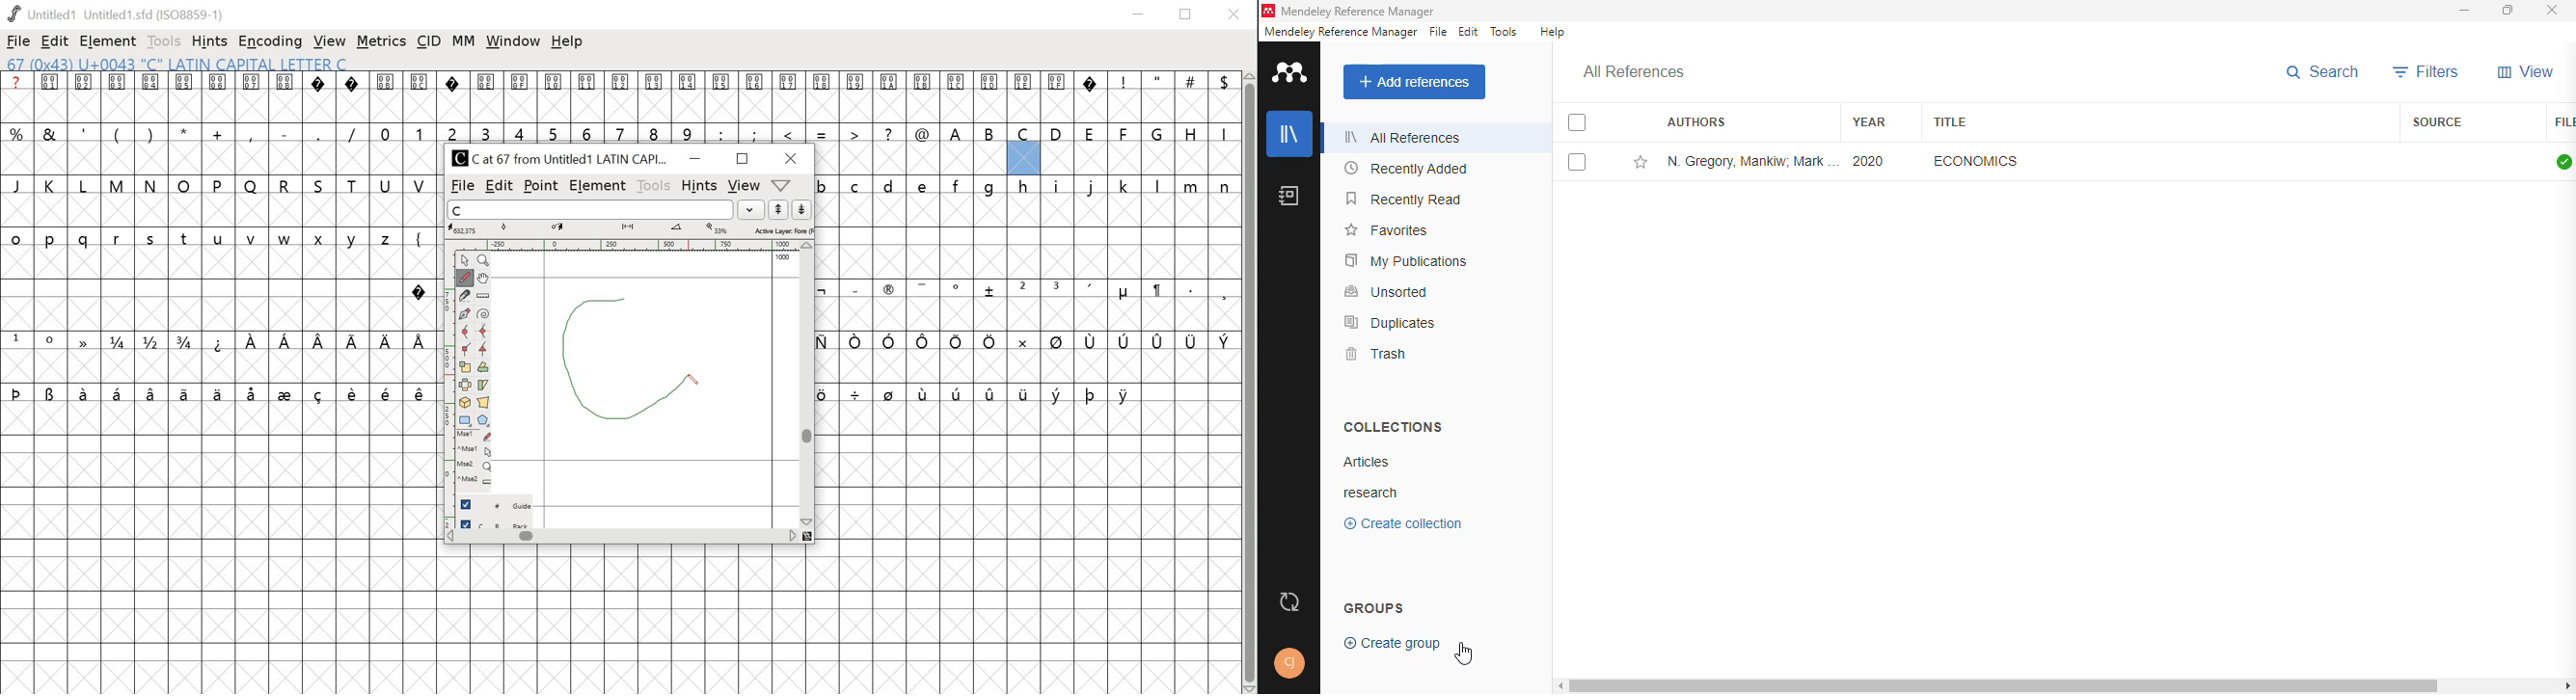 The image size is (2576, 700). Describe the element at coordinates (1392, 644) in the screenshot. I see `create group` at that location.